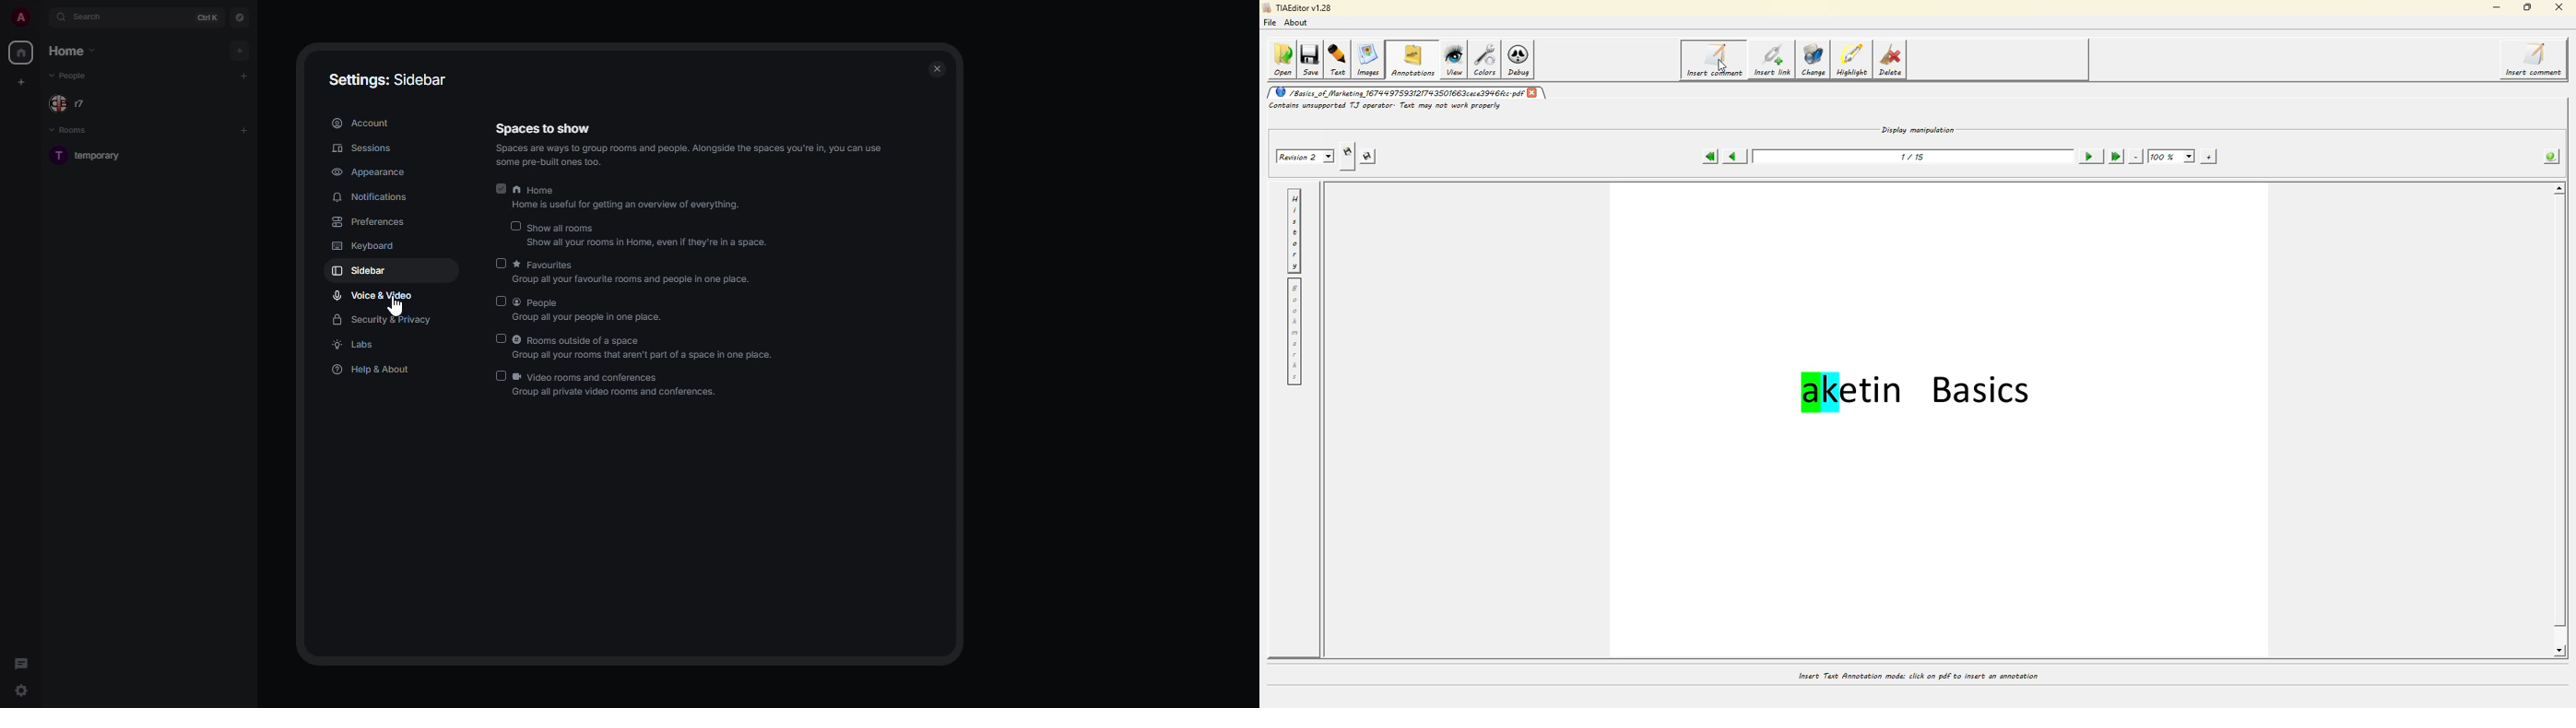 The width and height of the screenshot is (2576, 728). Describe the element at coordinates (361, 148) in the screenshot. I see `sessions` at that location.